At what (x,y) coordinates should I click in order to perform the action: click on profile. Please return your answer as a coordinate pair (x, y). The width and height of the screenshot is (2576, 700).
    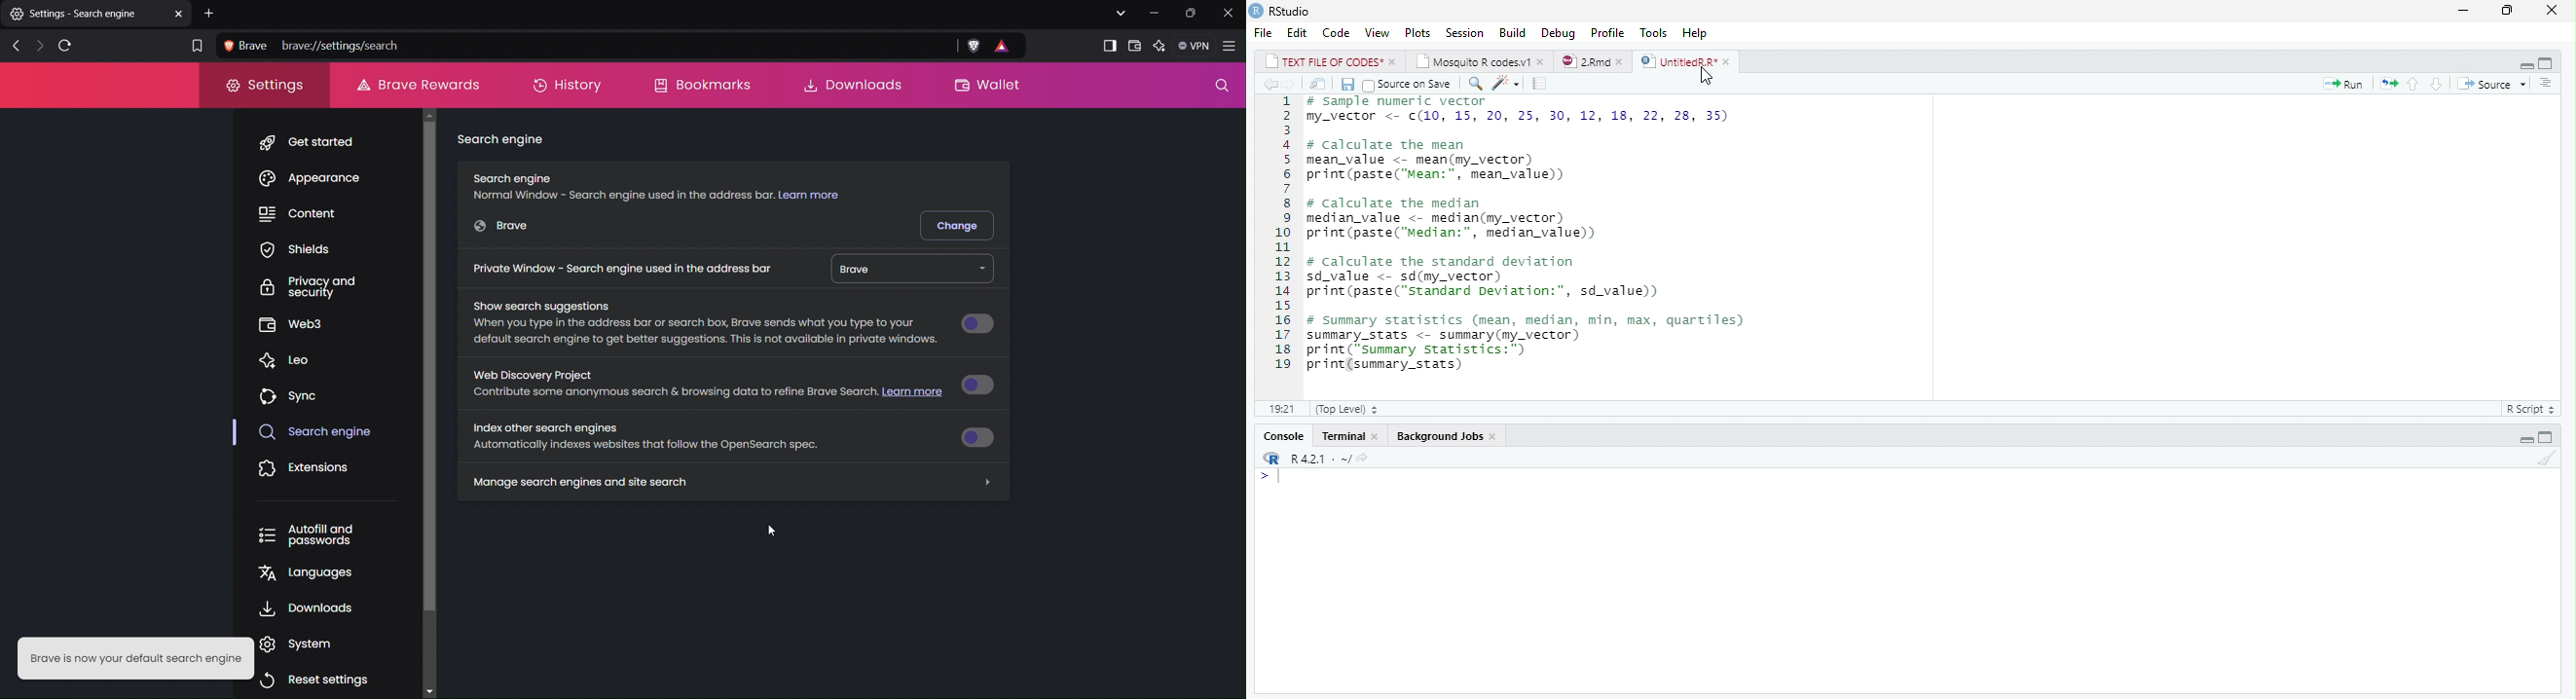
    Looking at the image, I should click on (1607, 33).